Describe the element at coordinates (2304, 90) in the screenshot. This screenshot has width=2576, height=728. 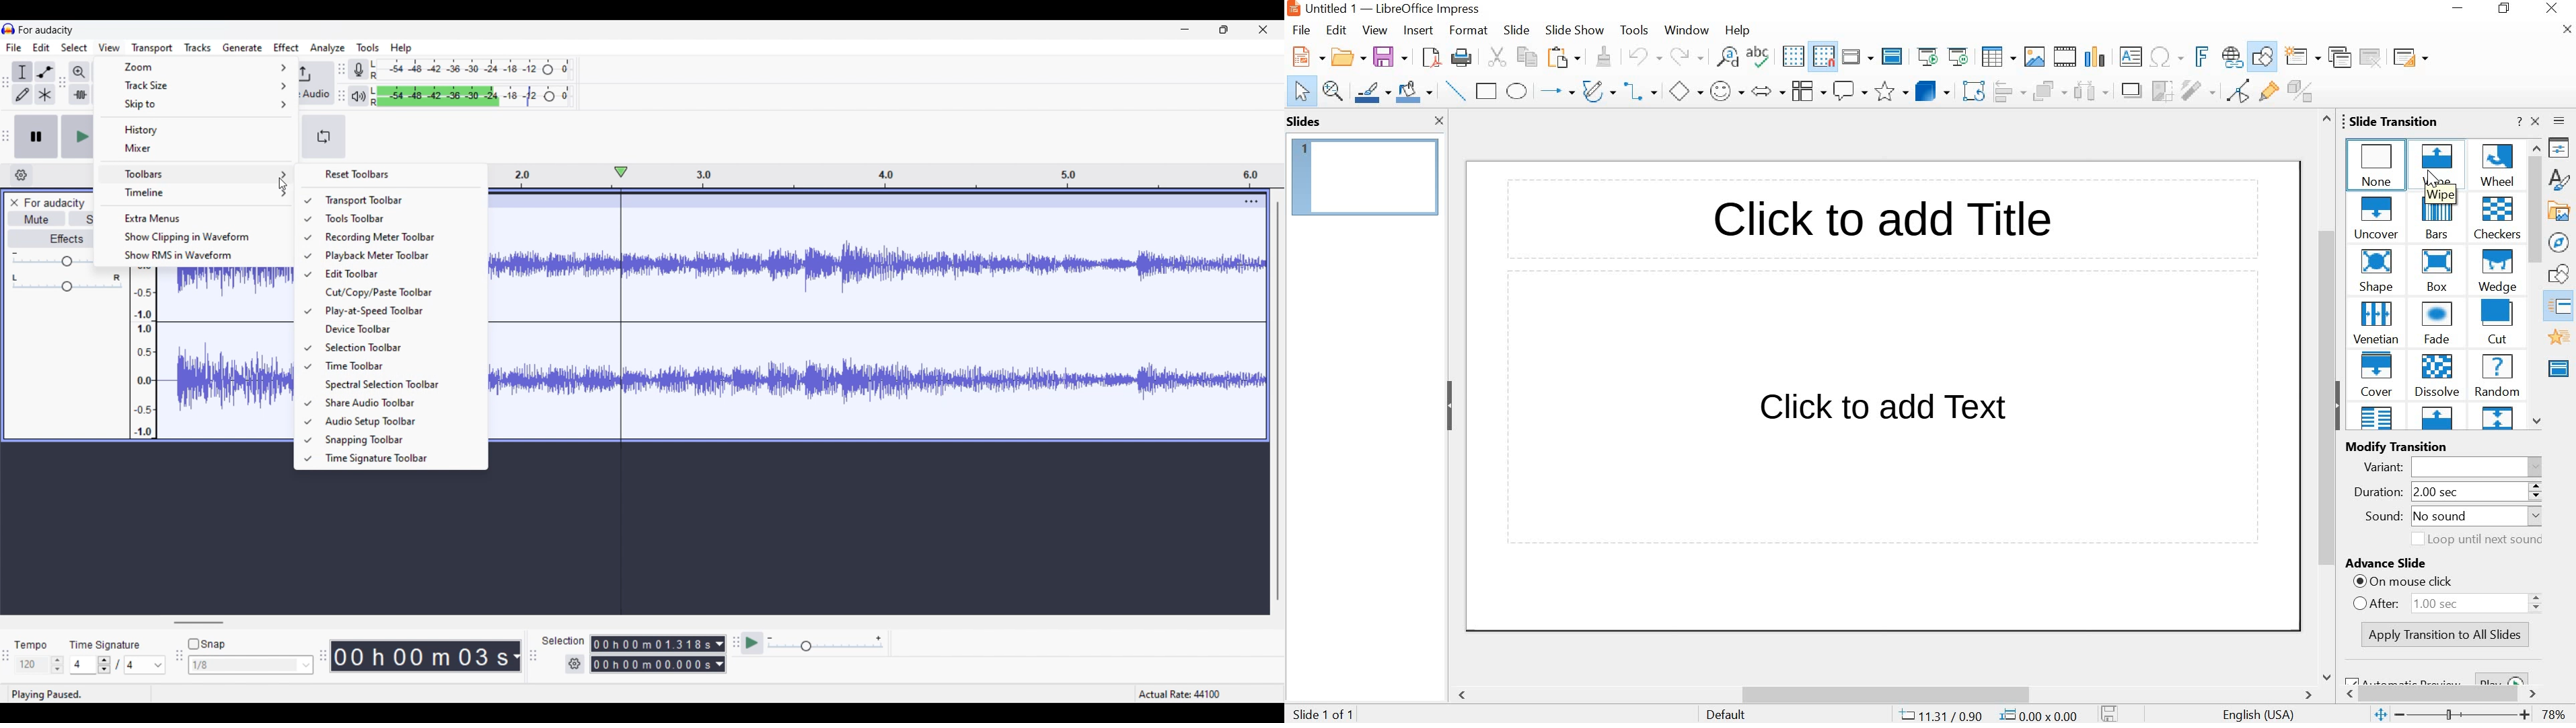
I see `Toggle Extrusion` at that location.